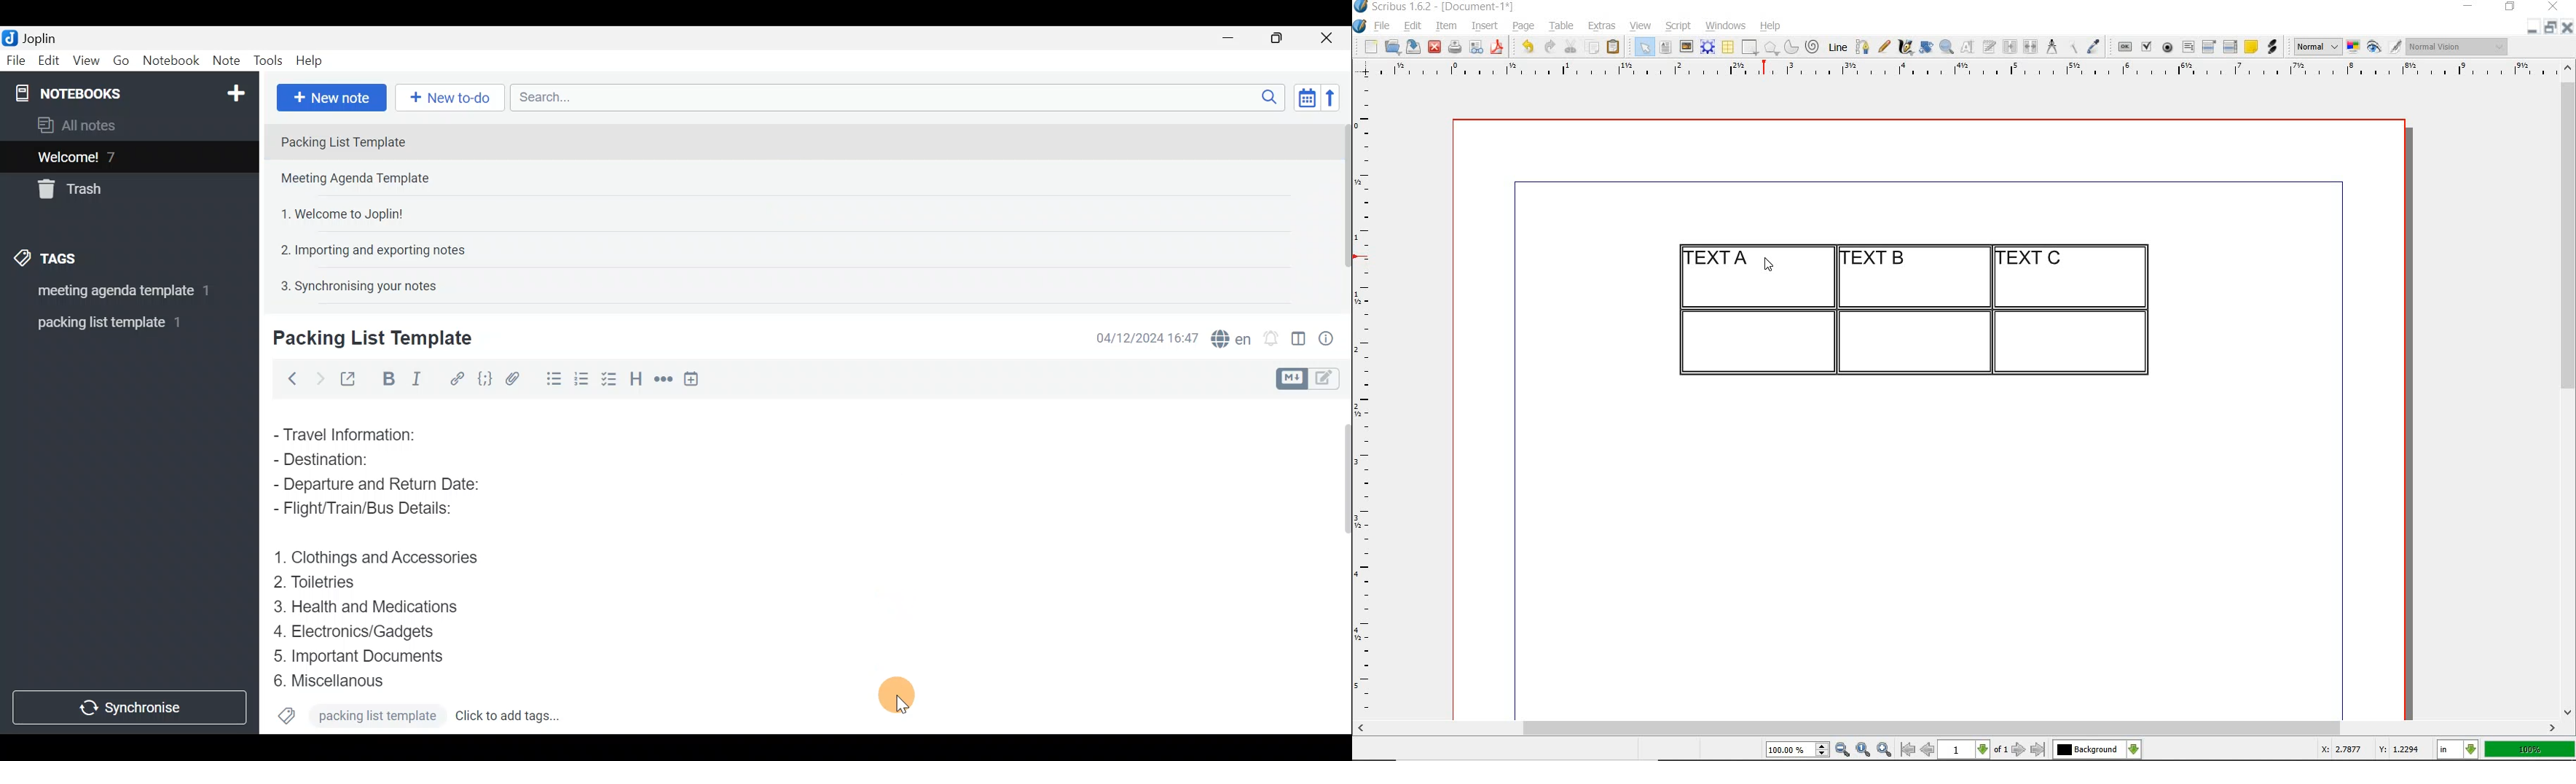  What do you see at coordinates (339, 681) in the screenshot?
I see `Miscellanous` at bounding box center [339, 681].